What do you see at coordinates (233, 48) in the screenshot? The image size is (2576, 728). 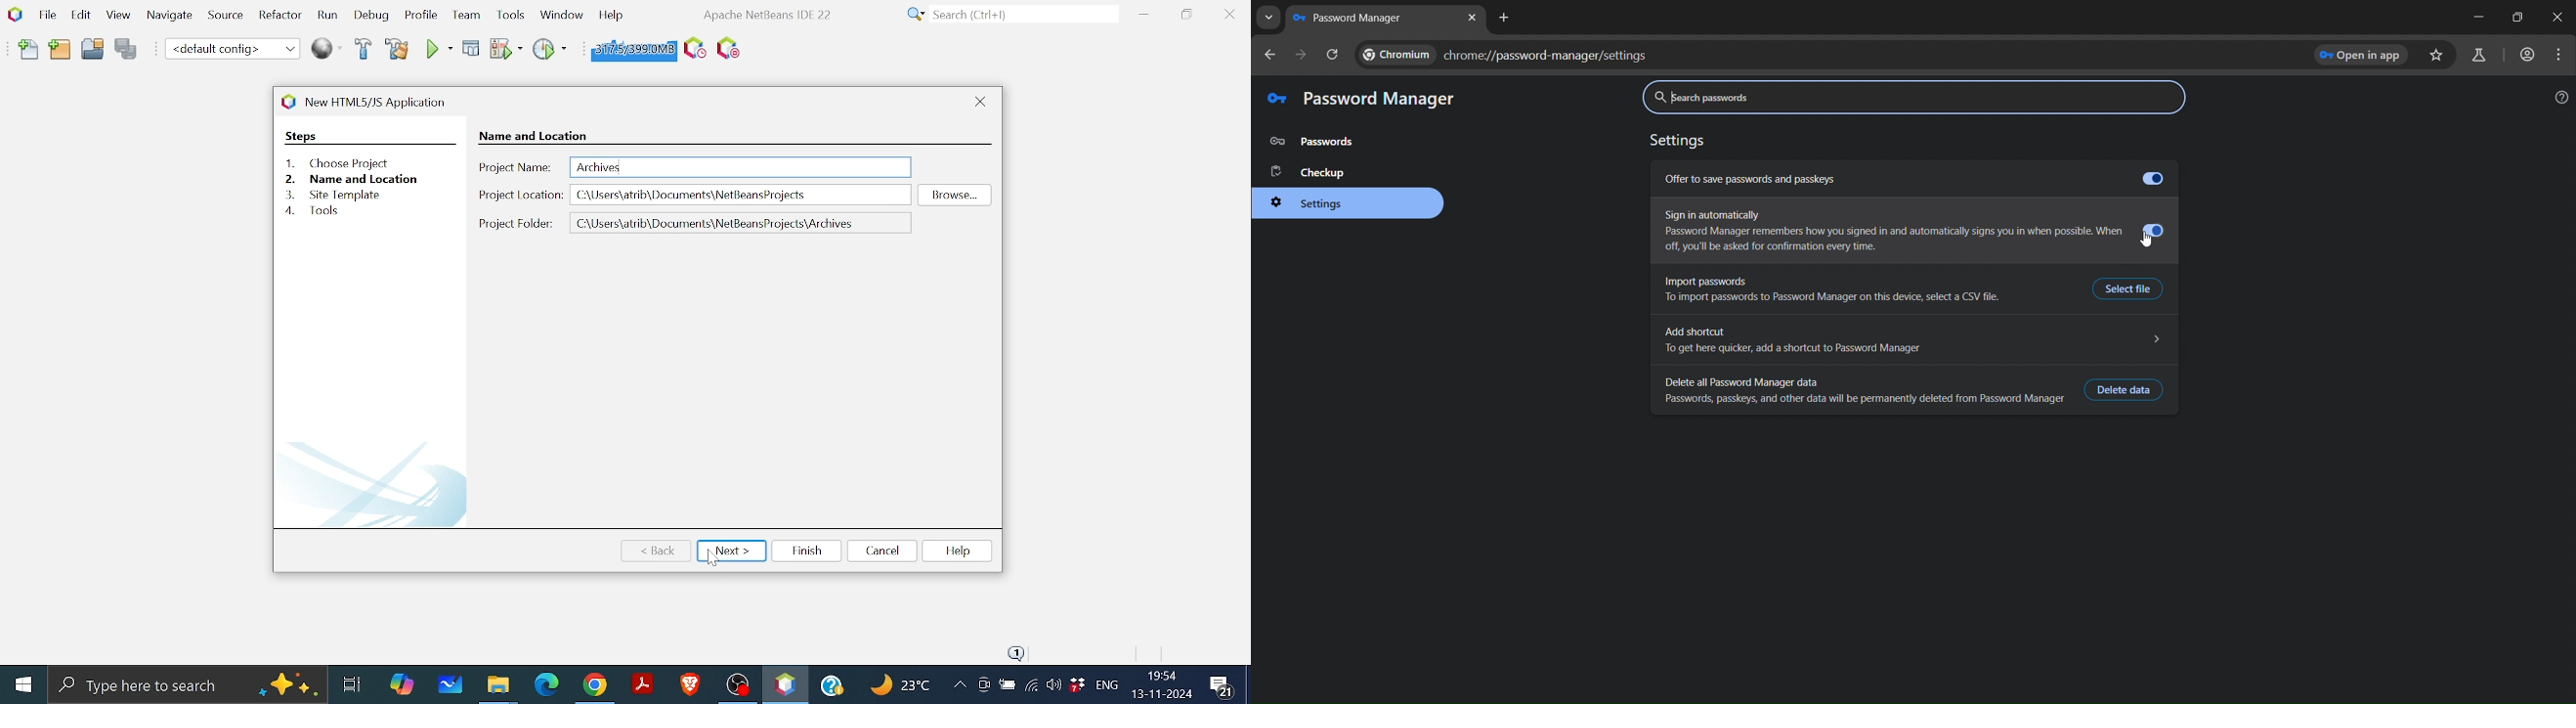 I see `Default coding` at bounding box center [233, 48].